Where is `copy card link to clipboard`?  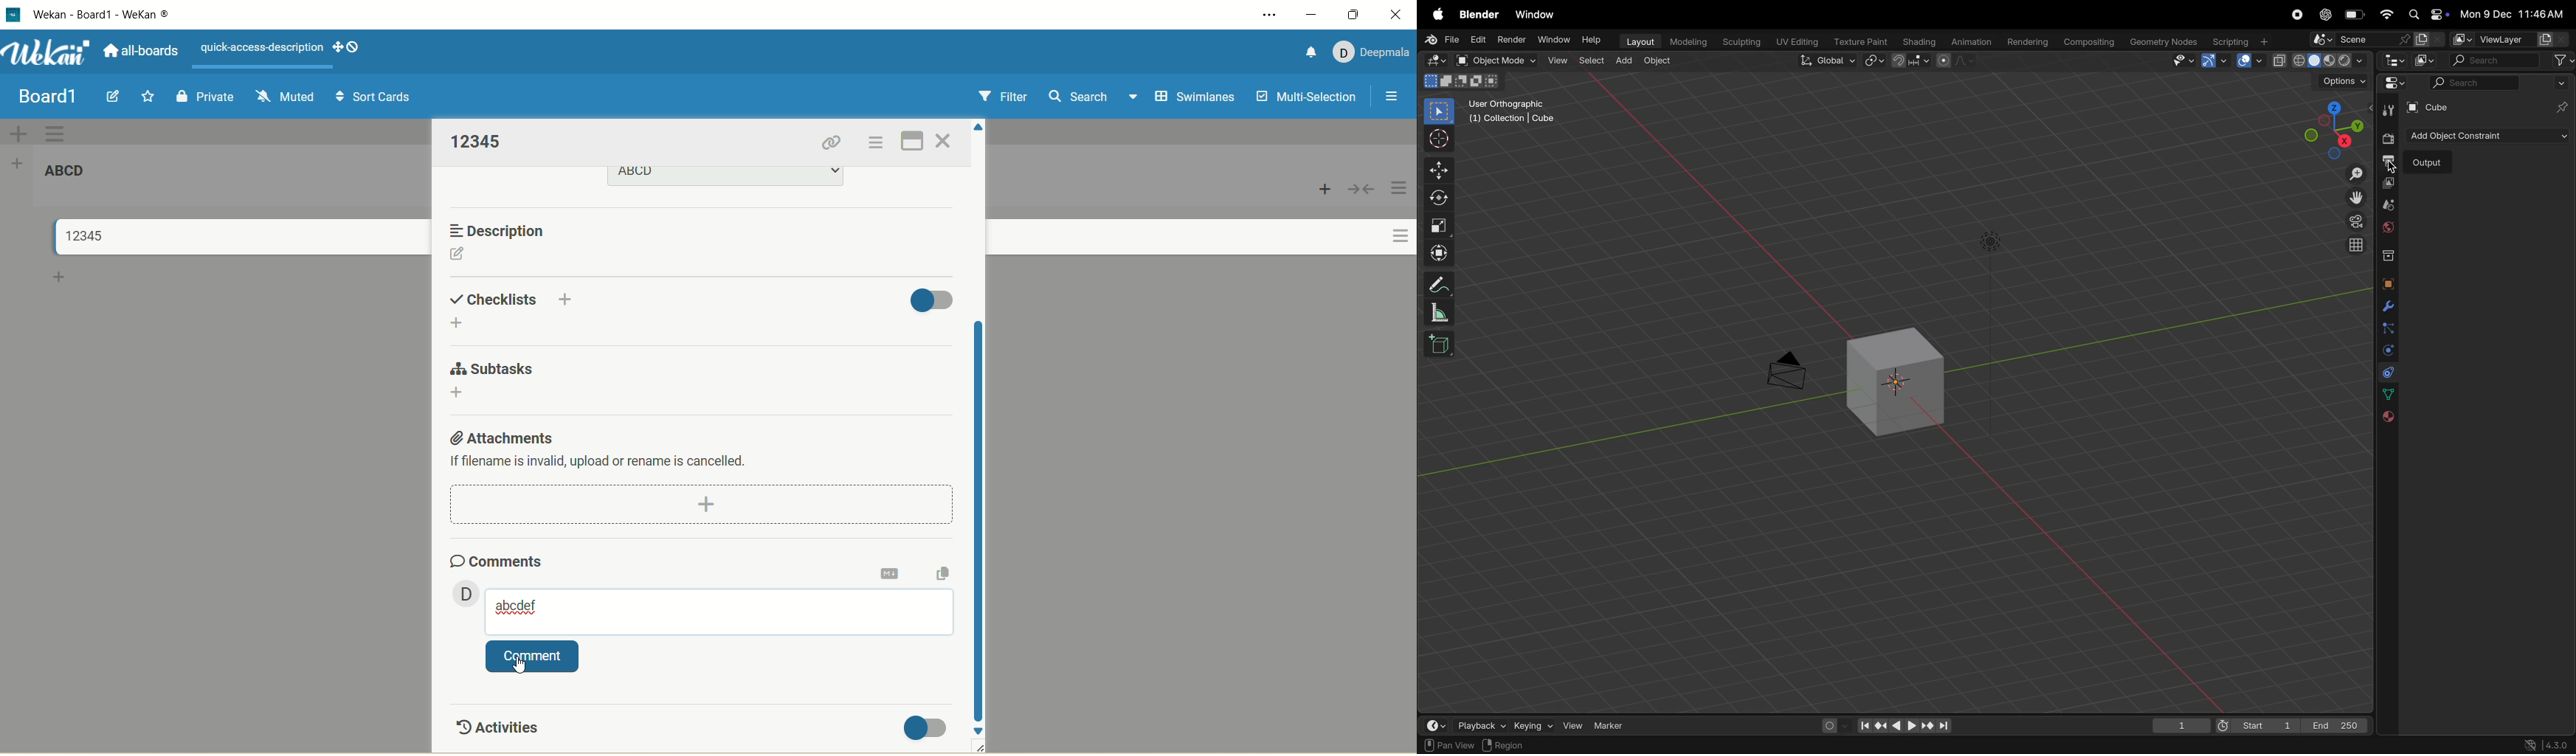
copy card link to clipboard is located at coordinates (832, 144).